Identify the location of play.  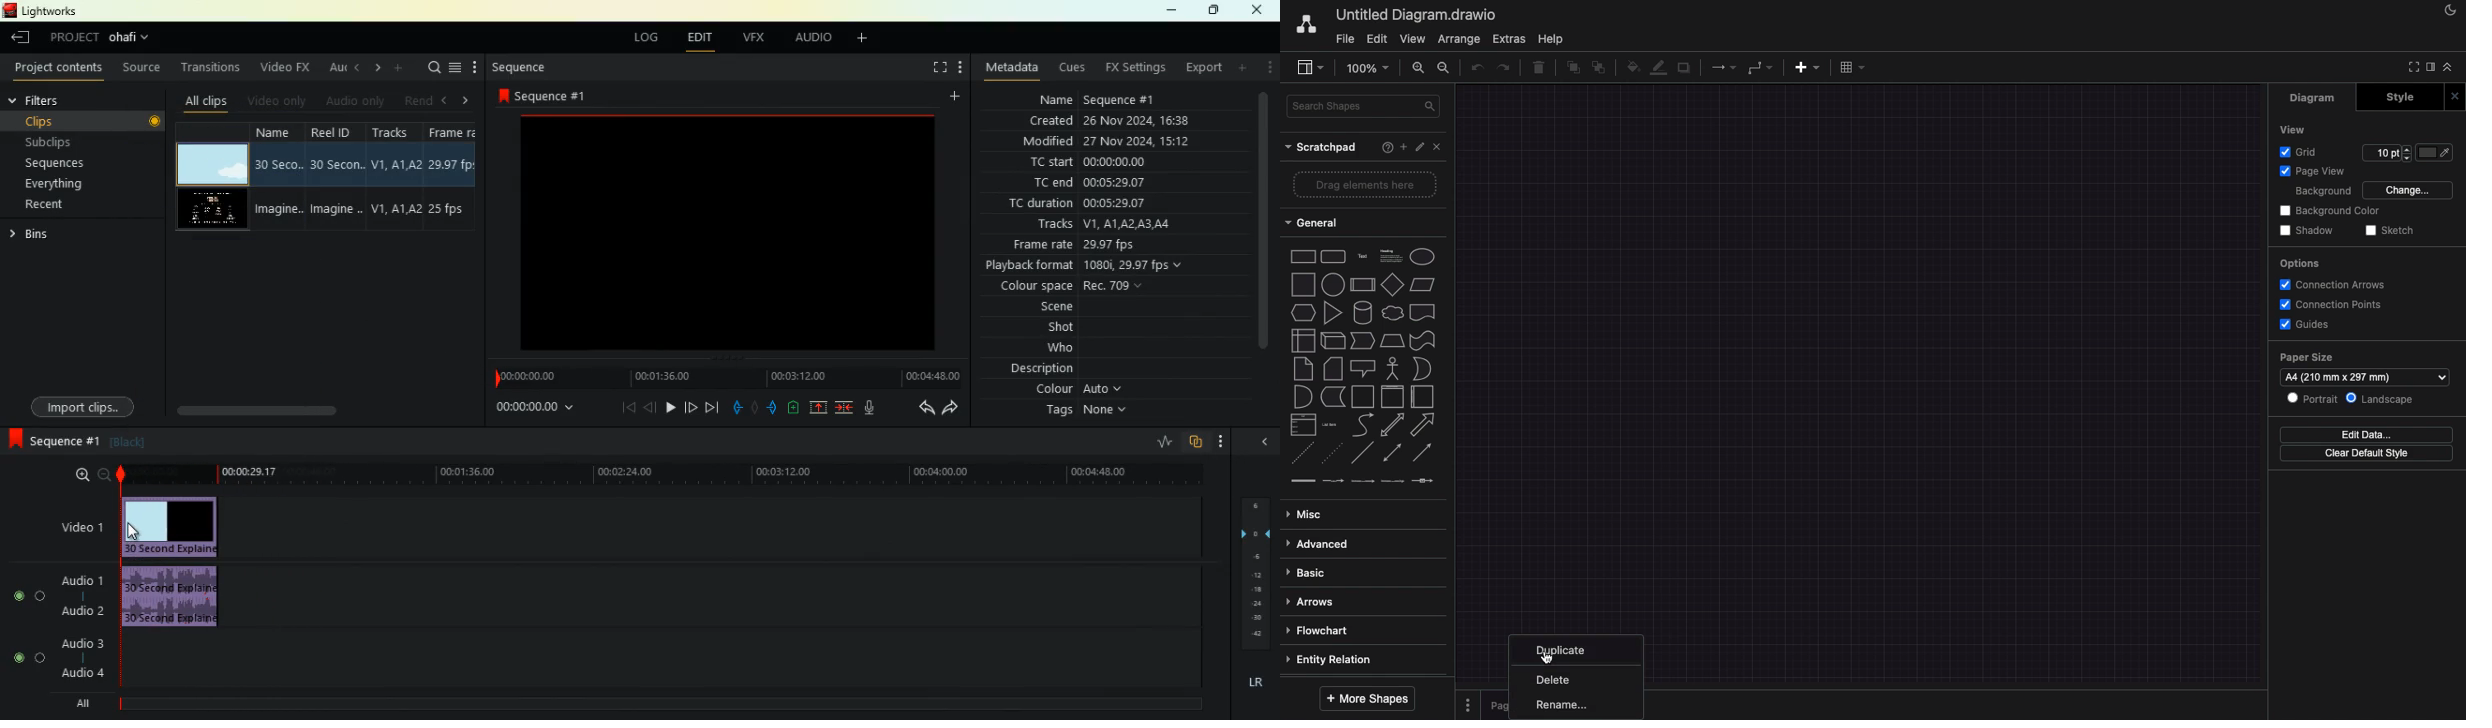
(670, 410).